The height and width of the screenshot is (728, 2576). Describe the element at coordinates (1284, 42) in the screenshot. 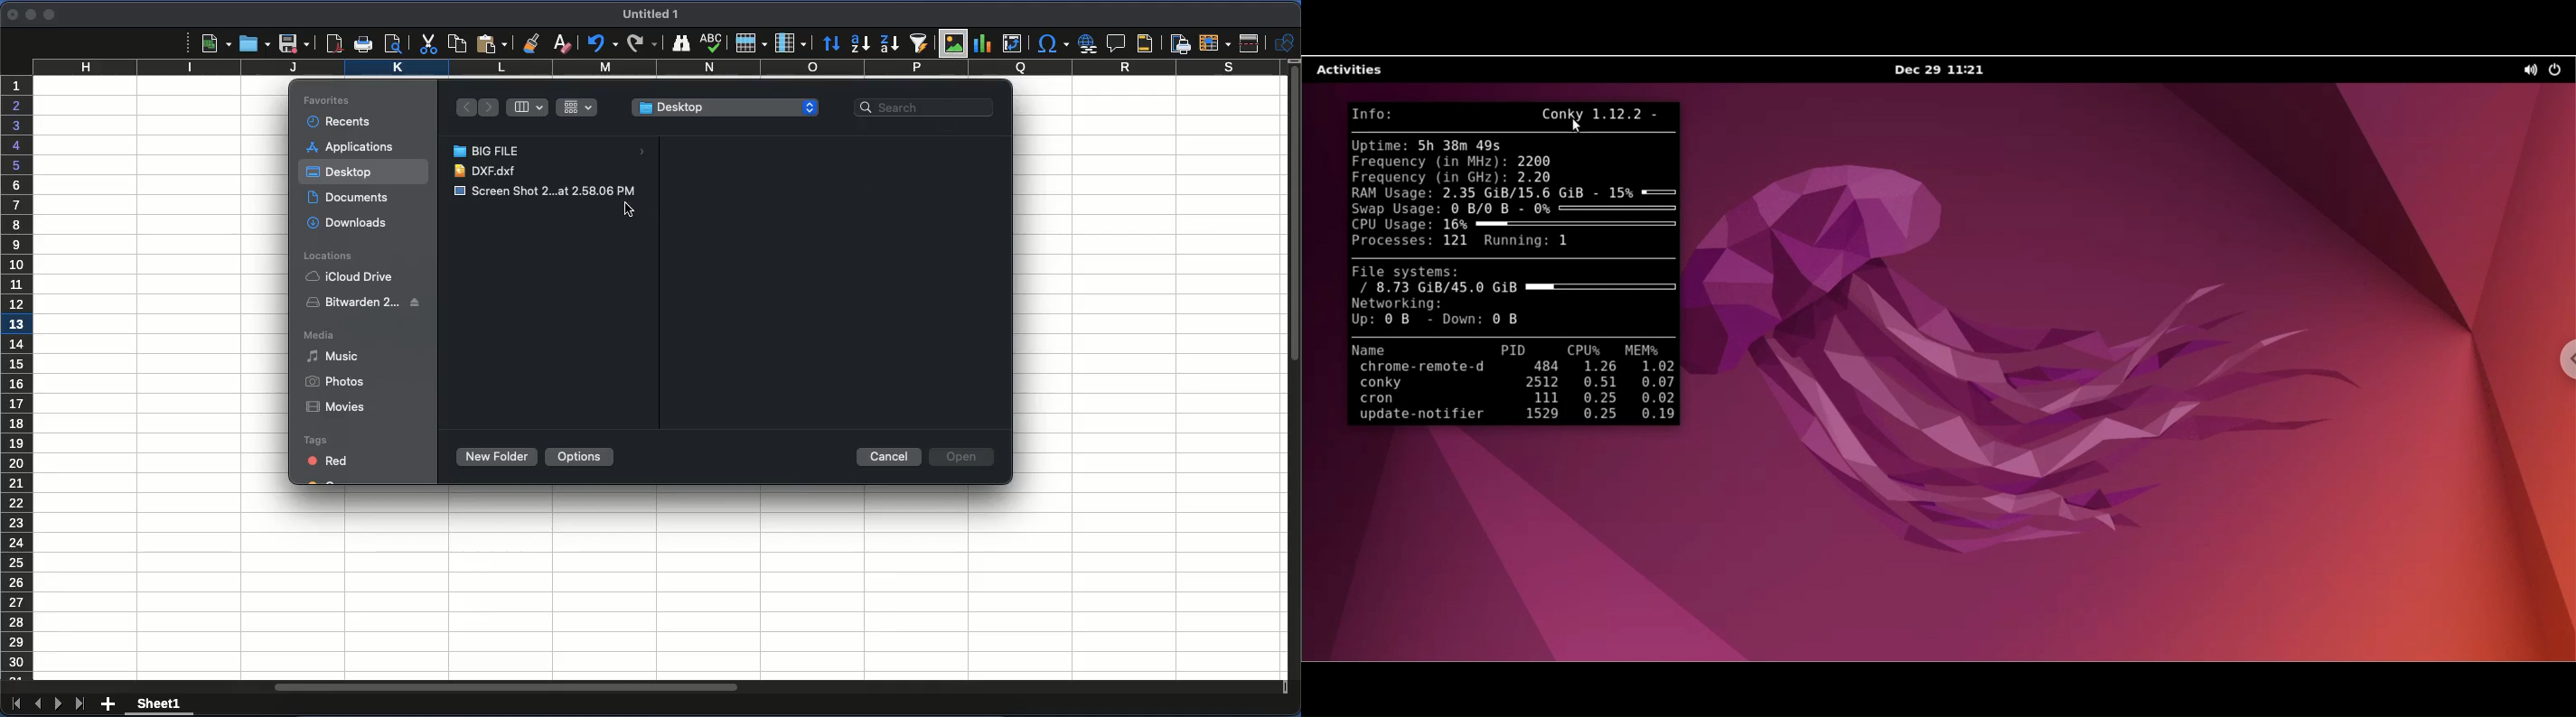

I see `show draw function` at that location.